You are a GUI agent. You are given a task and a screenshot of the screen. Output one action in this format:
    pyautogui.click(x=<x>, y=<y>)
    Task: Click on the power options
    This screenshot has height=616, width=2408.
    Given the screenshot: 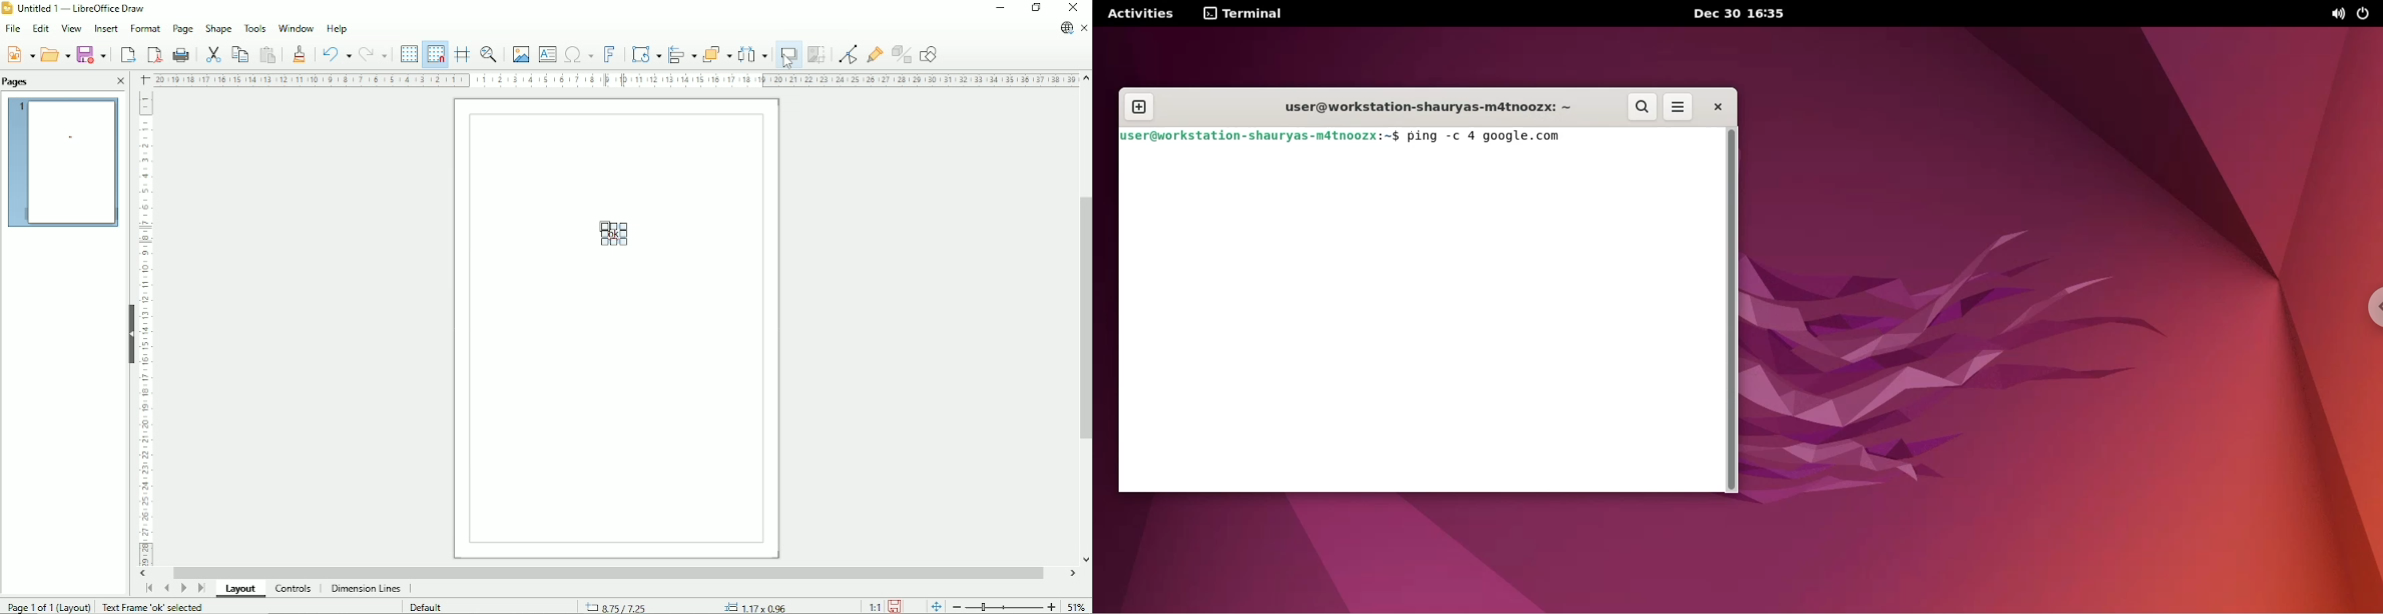 What is the action you would take?
    pyautogui.click(x=2366, y=14)
    